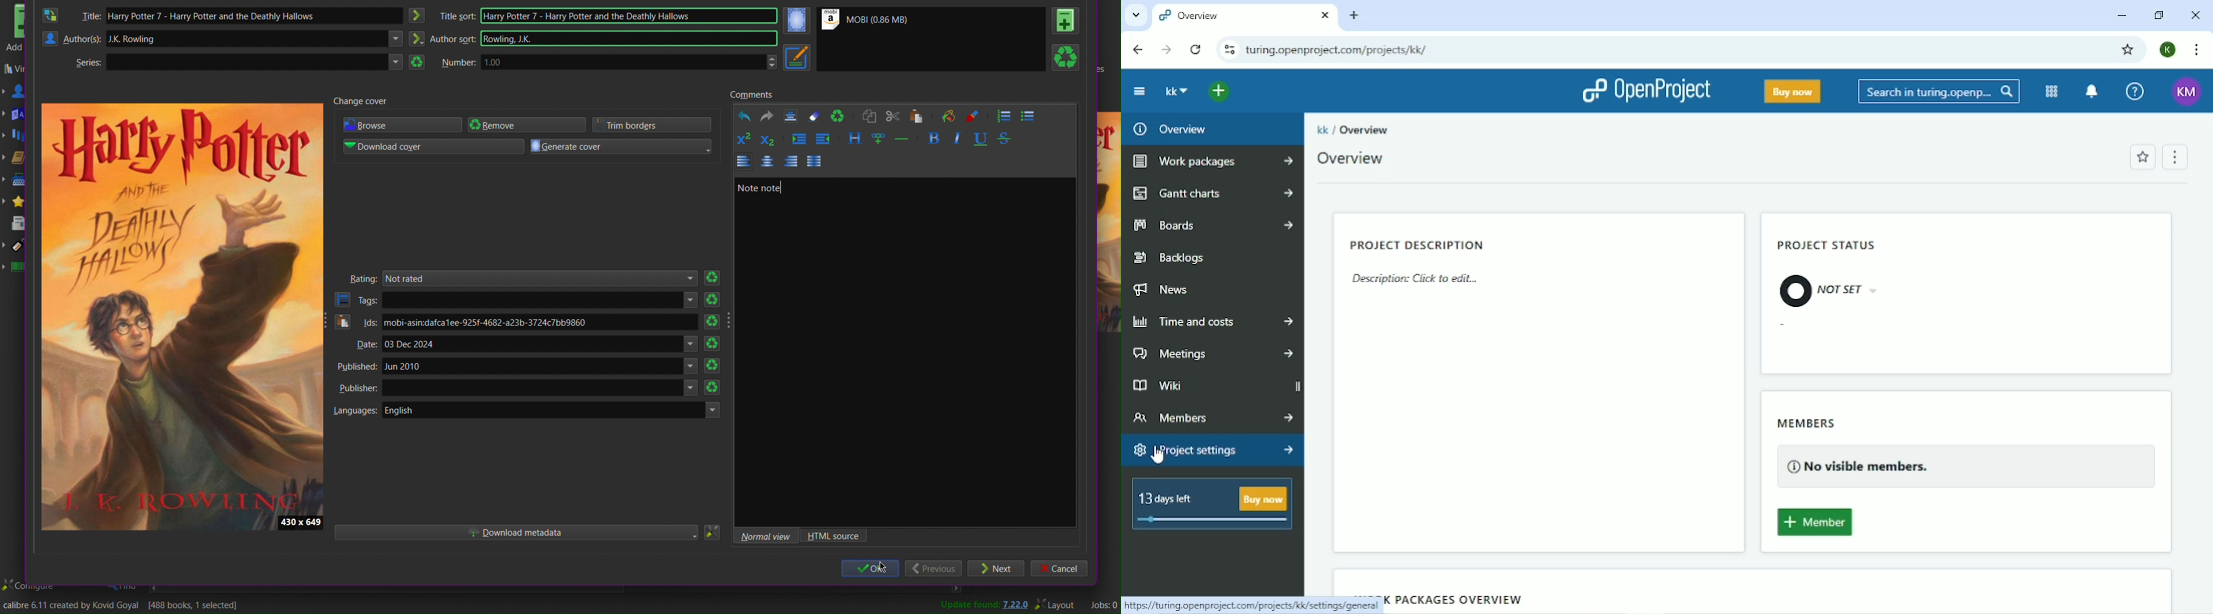  Describe the element at coordinates (1063, 569) in the screenshot. I see `Cancel` at that location.